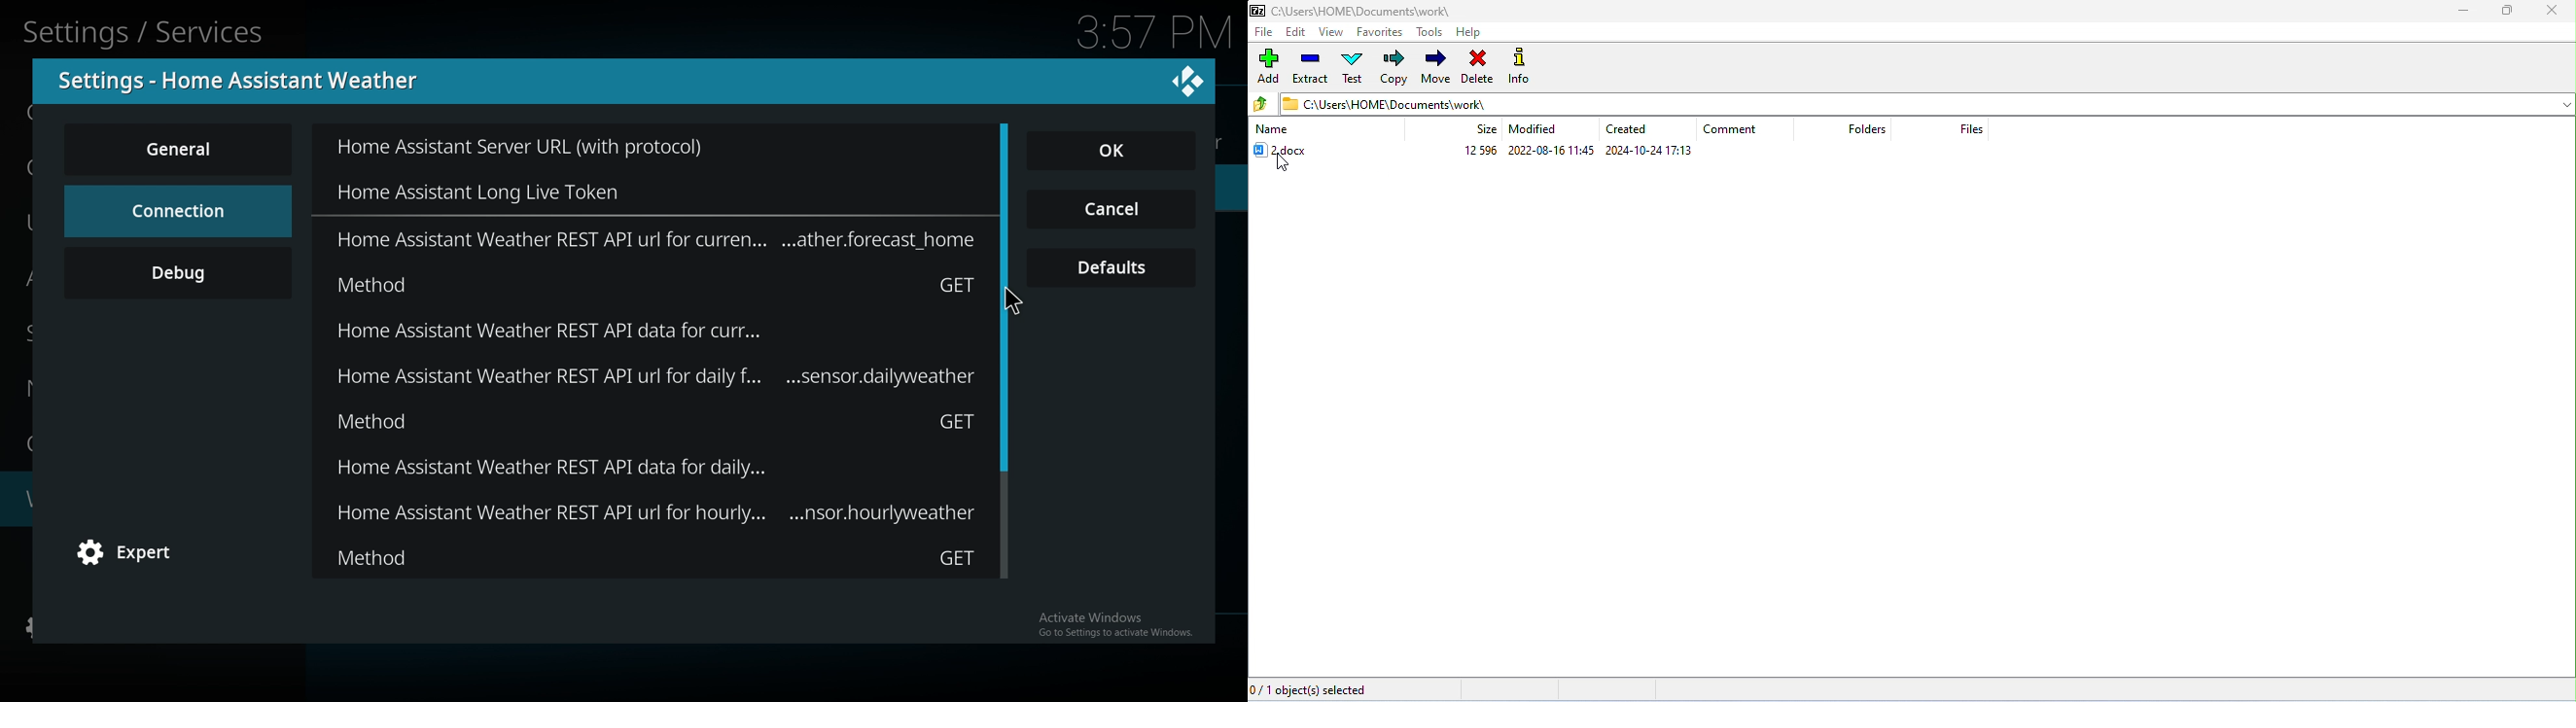  What do you see at coordinates (1434, 65) in the screenshot?
I see `move` at bounding box center [1434, 65].